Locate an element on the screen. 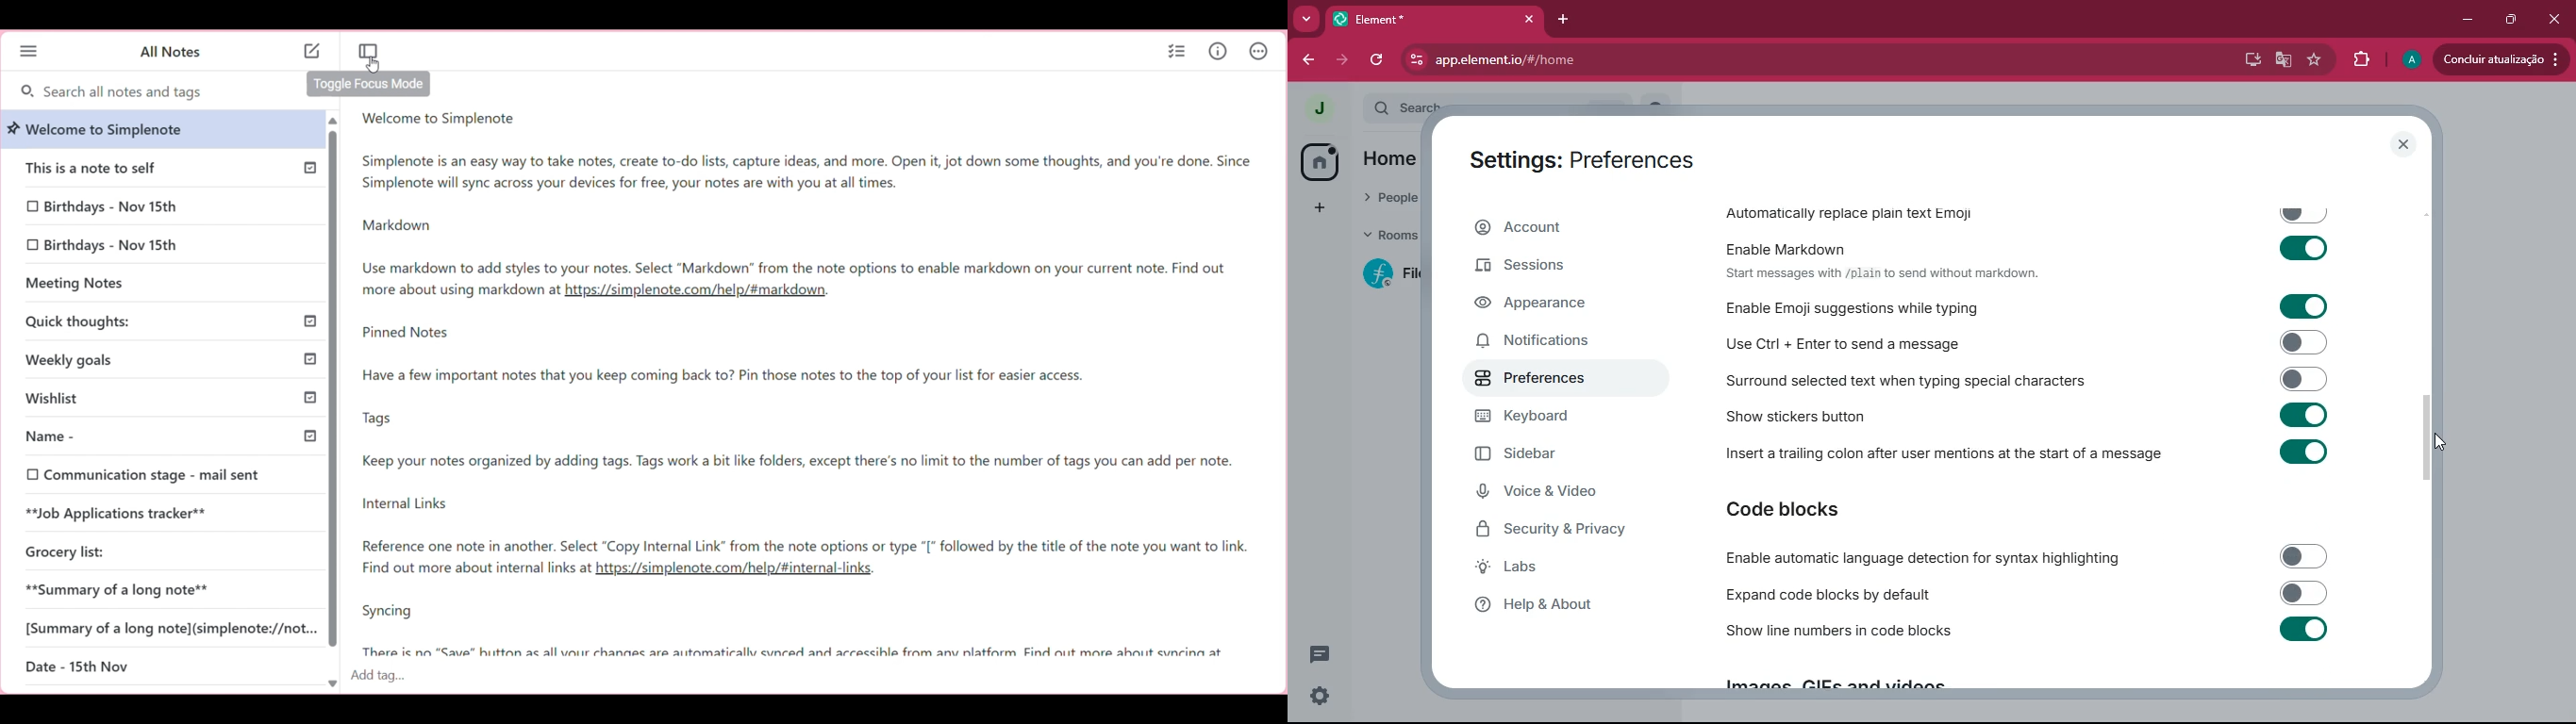  close is located at coordinates (2405, 144).